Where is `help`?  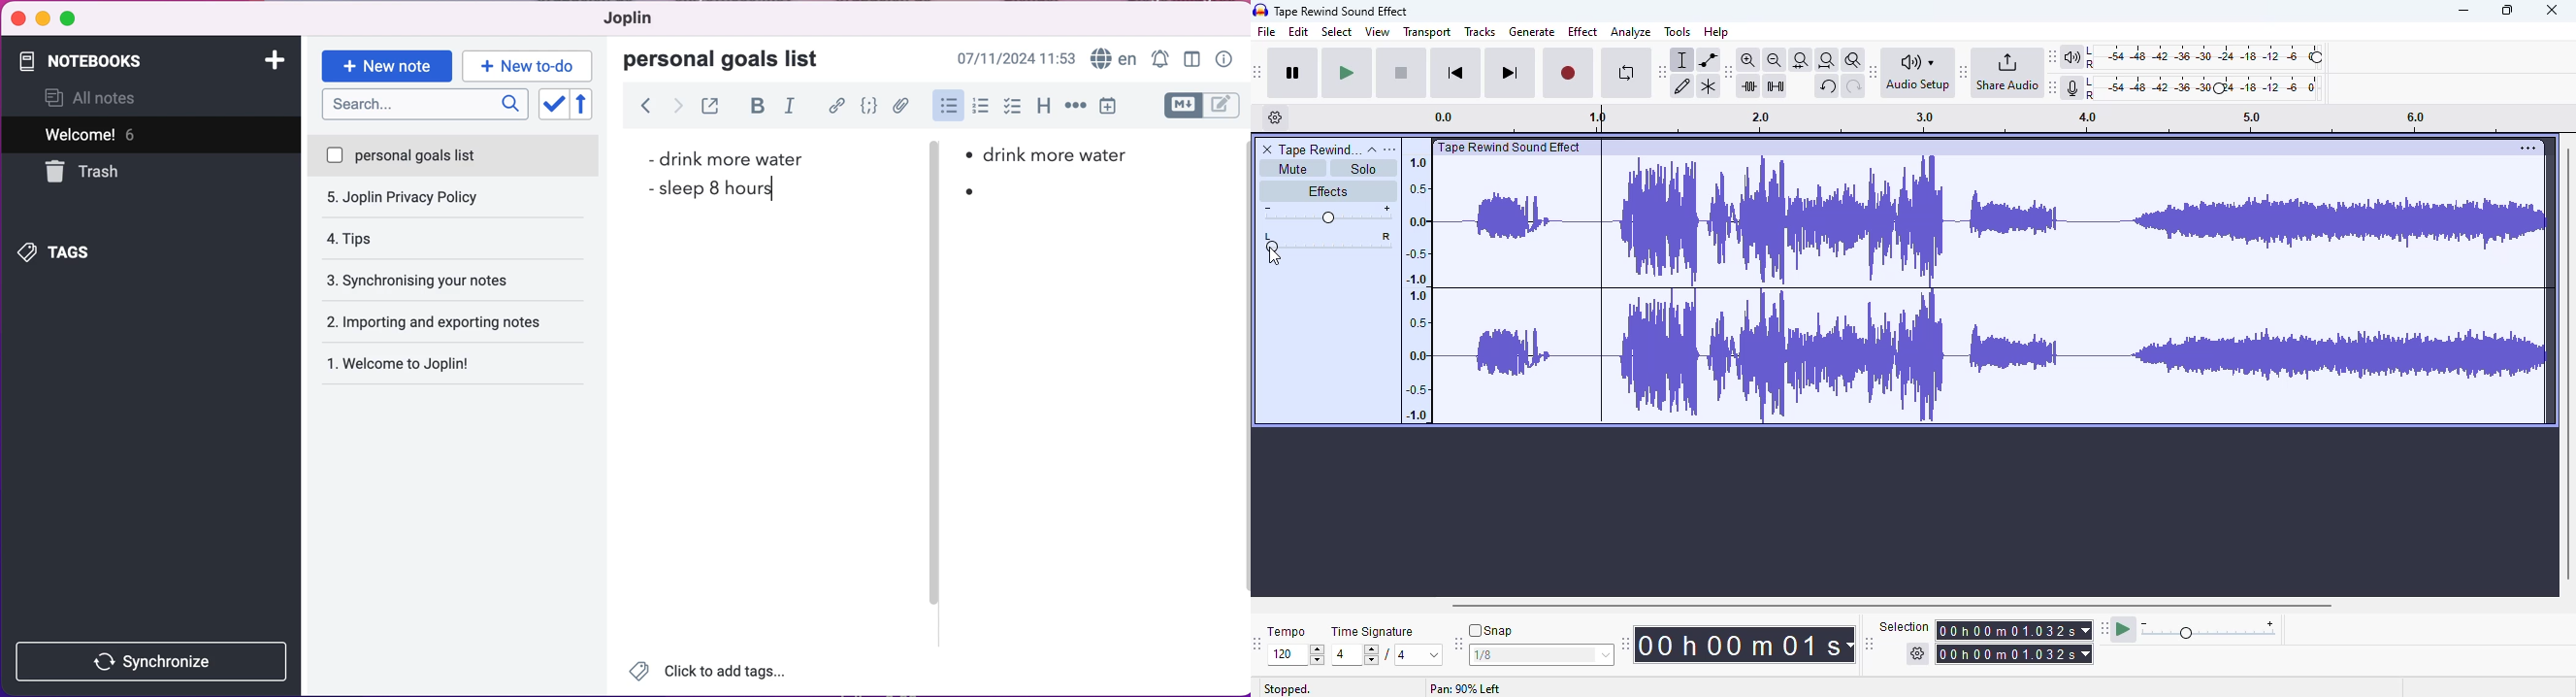 help is located at coordinates (1715, 32).